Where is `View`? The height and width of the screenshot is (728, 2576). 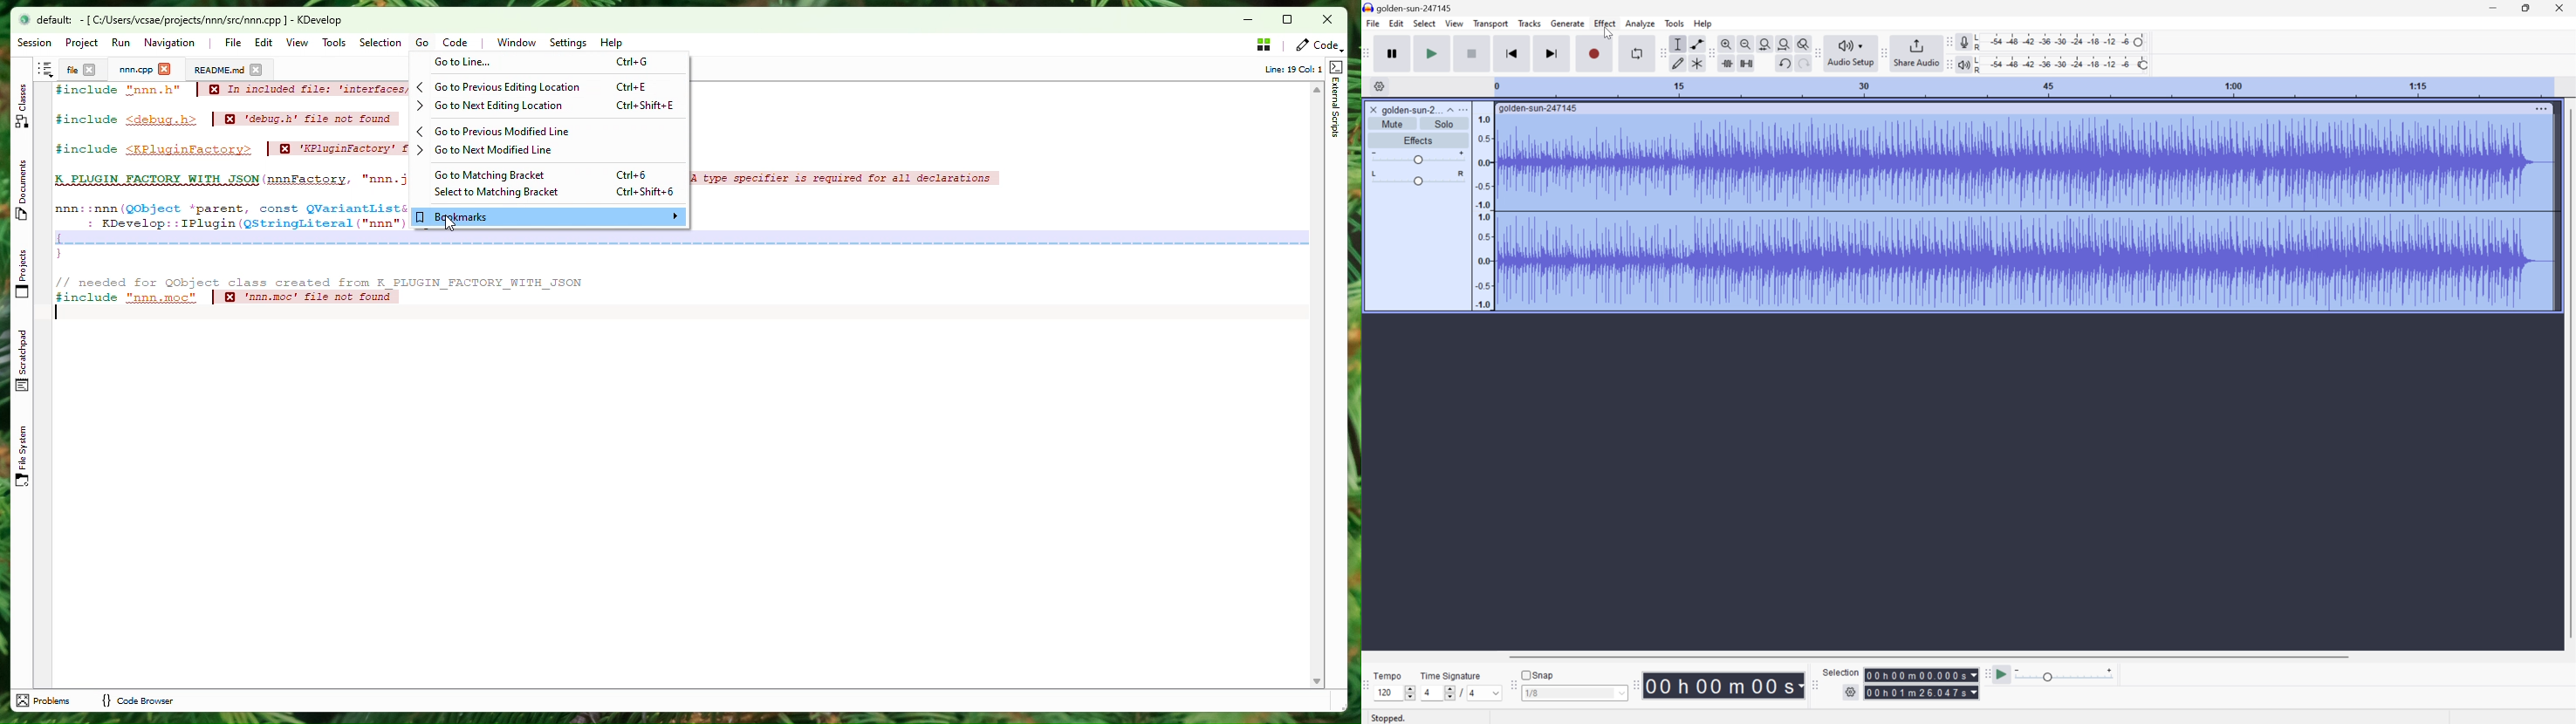
View is located at coordinates (1455, 24).